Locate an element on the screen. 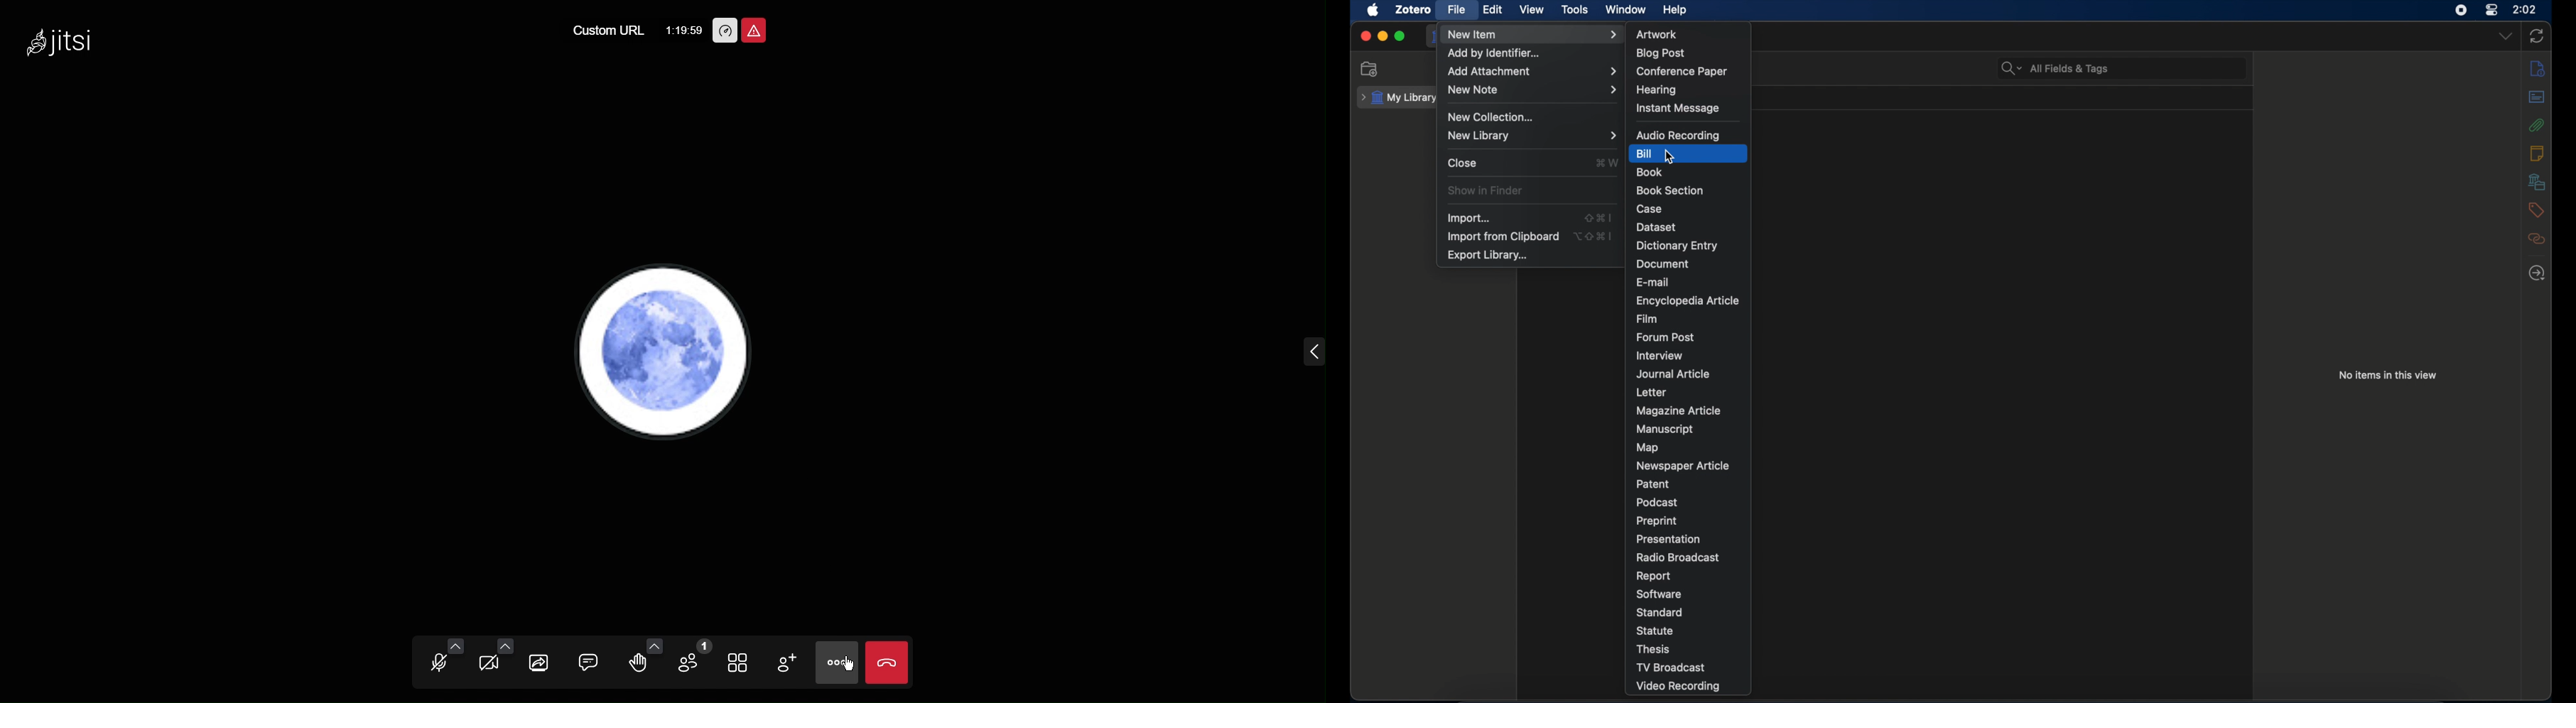  podcast is located at coordinates (1658, 503).